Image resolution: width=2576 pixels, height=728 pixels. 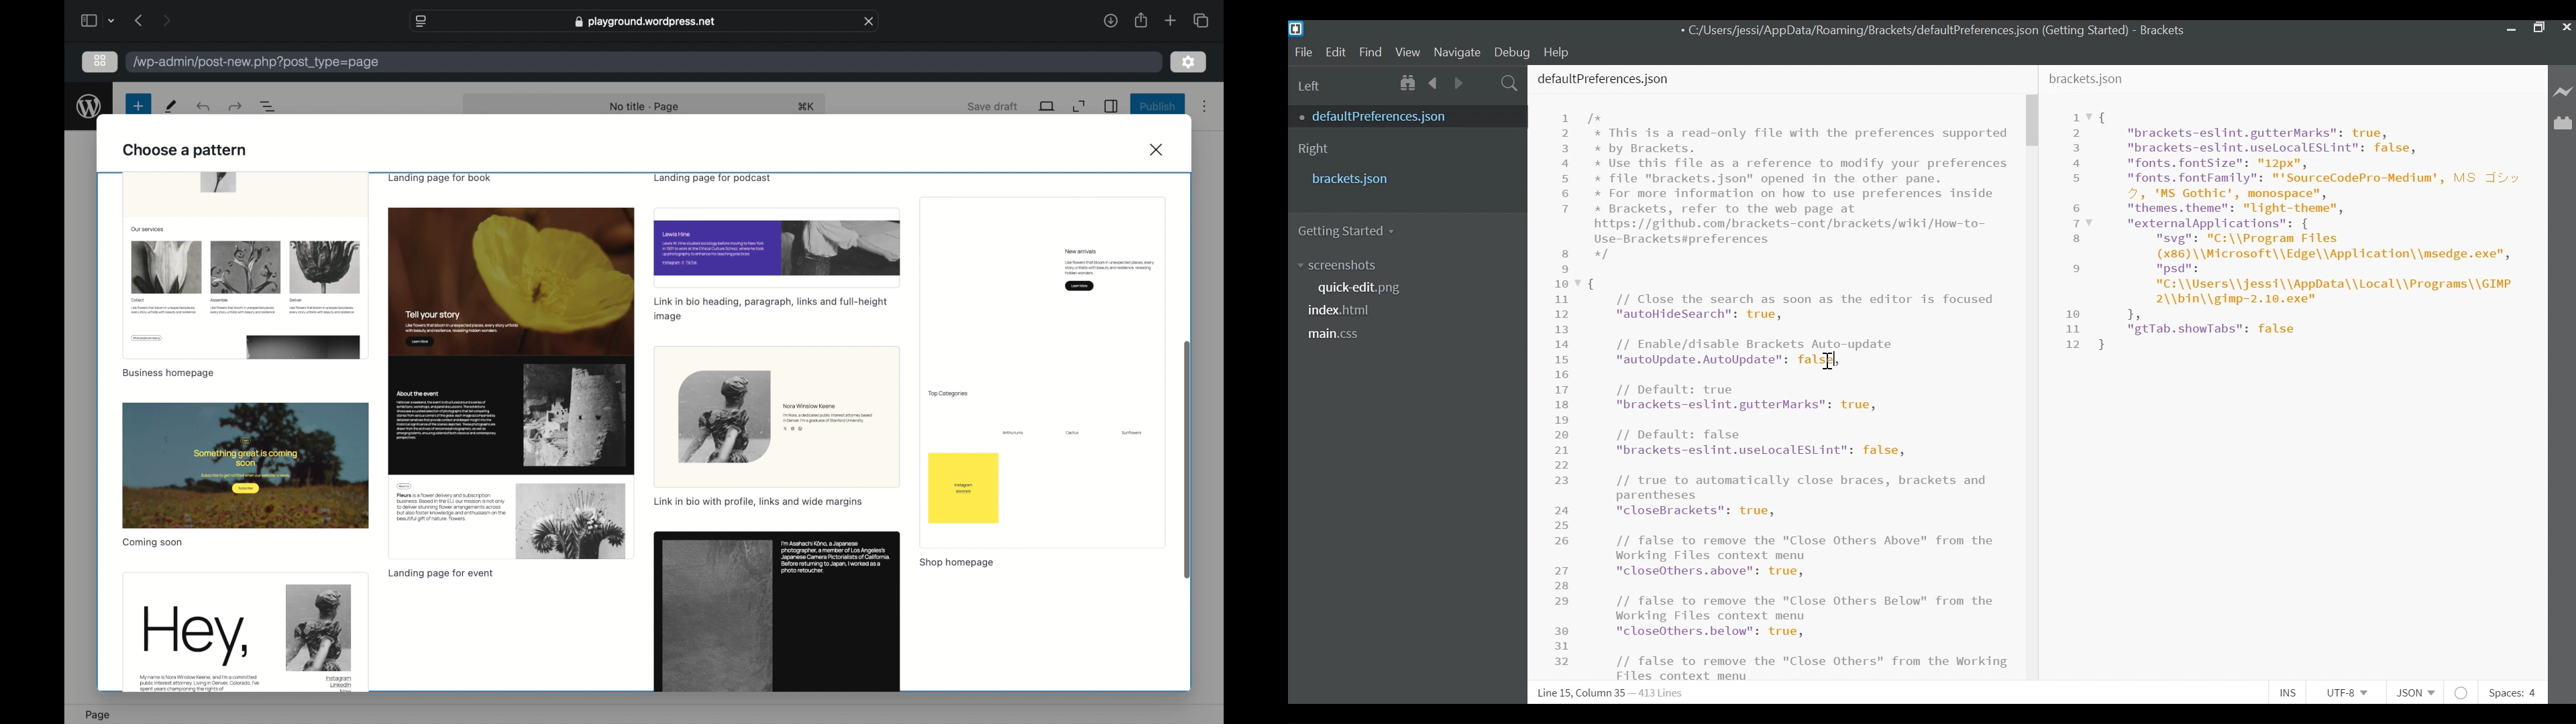 What do you see at coordinates (1158, 149) in the screenshot?
I see `close` at bounding box center [1158, 149].